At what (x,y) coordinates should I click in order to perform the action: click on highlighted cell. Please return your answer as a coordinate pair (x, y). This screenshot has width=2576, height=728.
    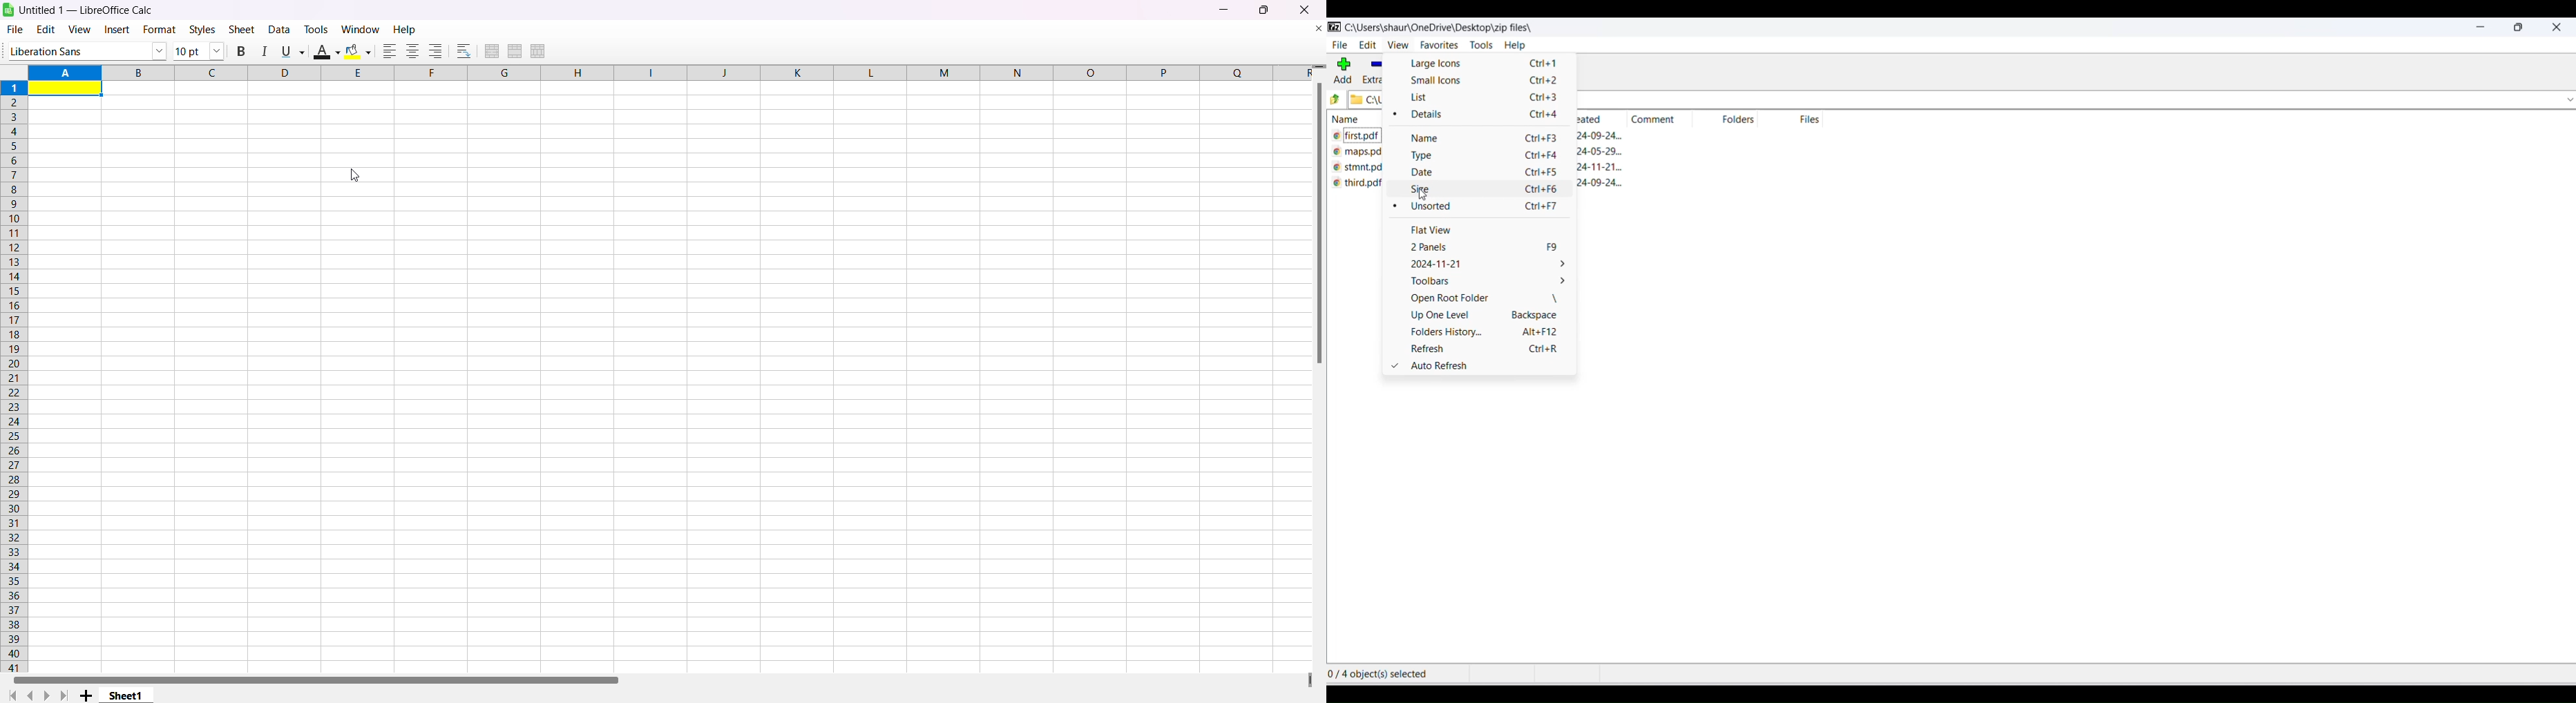
    Looking at the image, I should click on (70, 89).